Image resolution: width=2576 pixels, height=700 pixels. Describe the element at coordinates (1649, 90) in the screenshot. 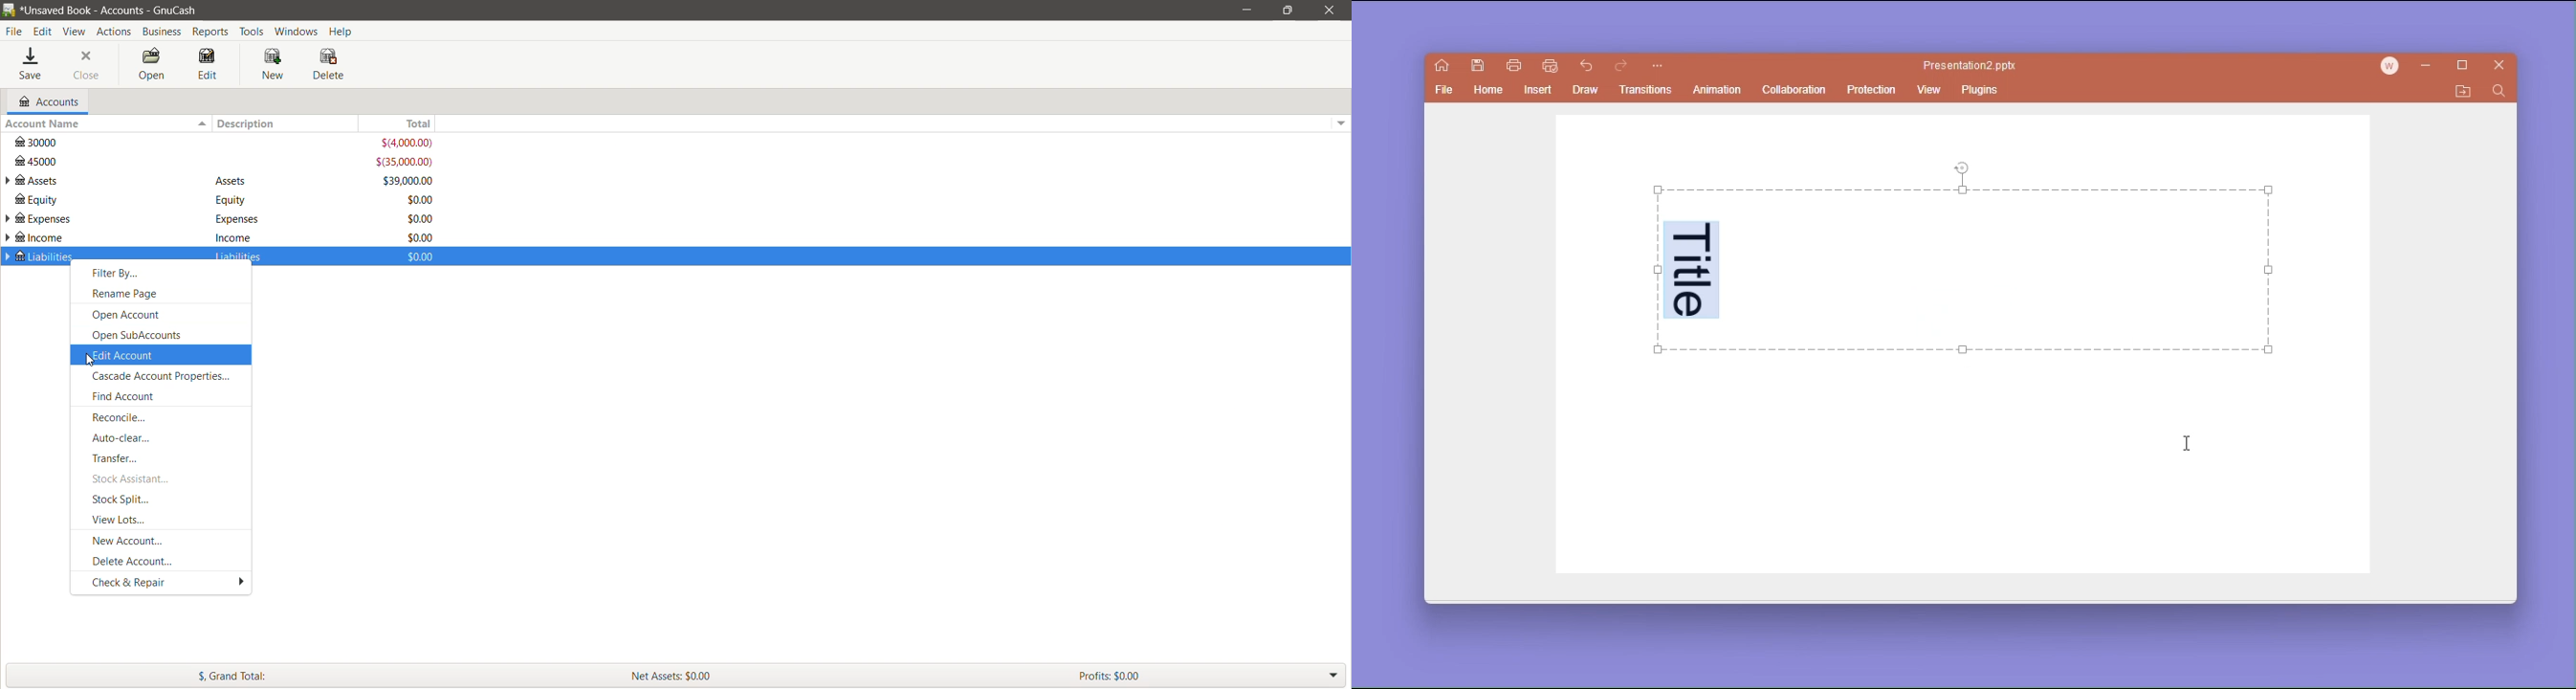

I see `transitions` at that location.